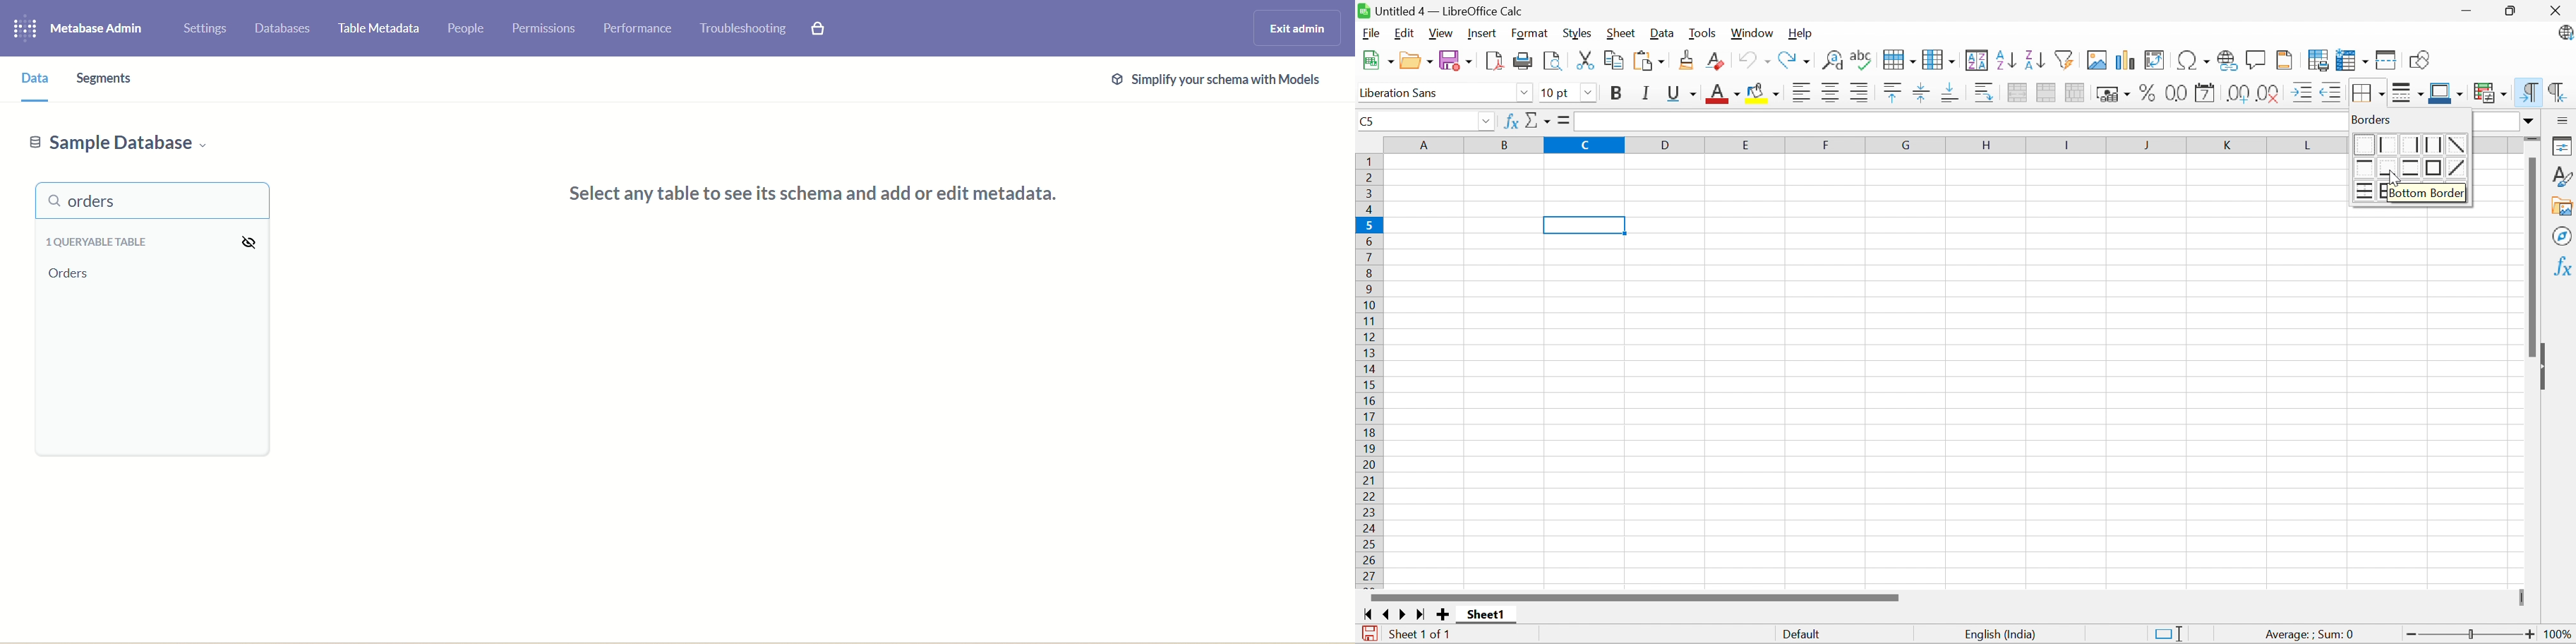 This screenshot has width=2576, height=644. Describe the element at coordinates (2018, 92) in the screenshot. I see `Merge and center or unmerge cells depending on the current toggle state` at that location.